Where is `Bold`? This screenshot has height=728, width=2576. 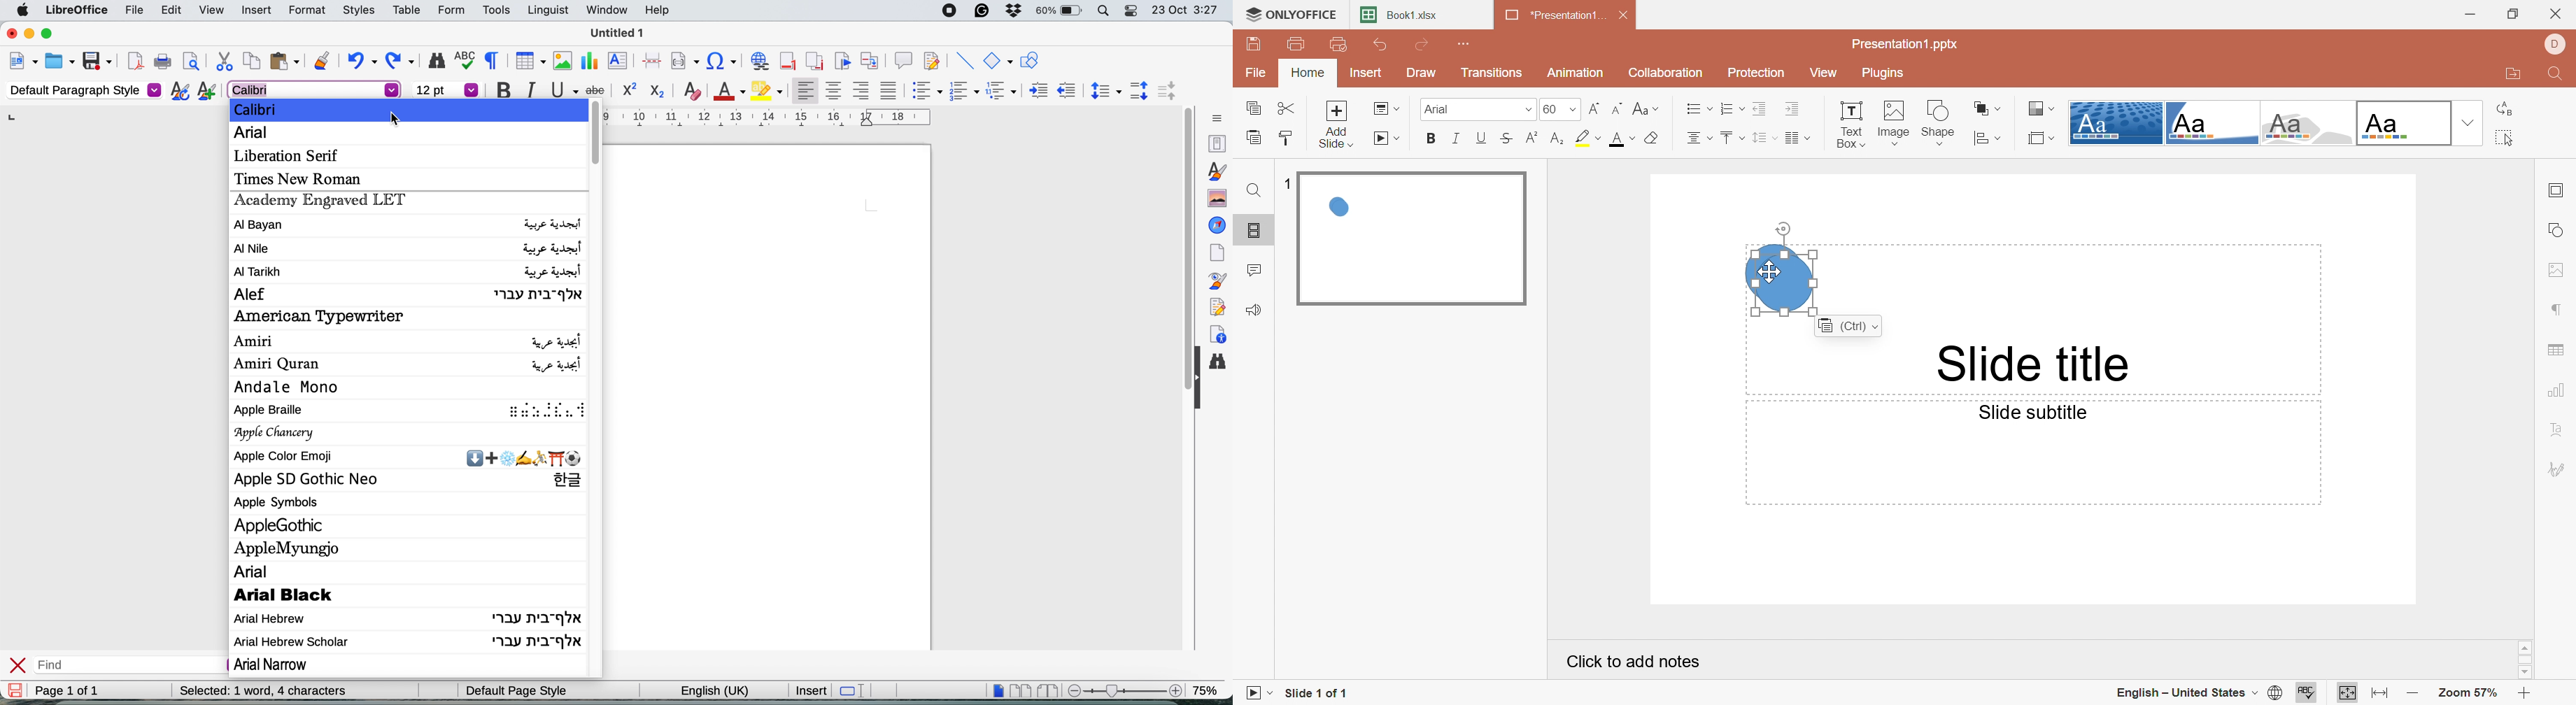
Bold is located at coordinates (1433, 138).